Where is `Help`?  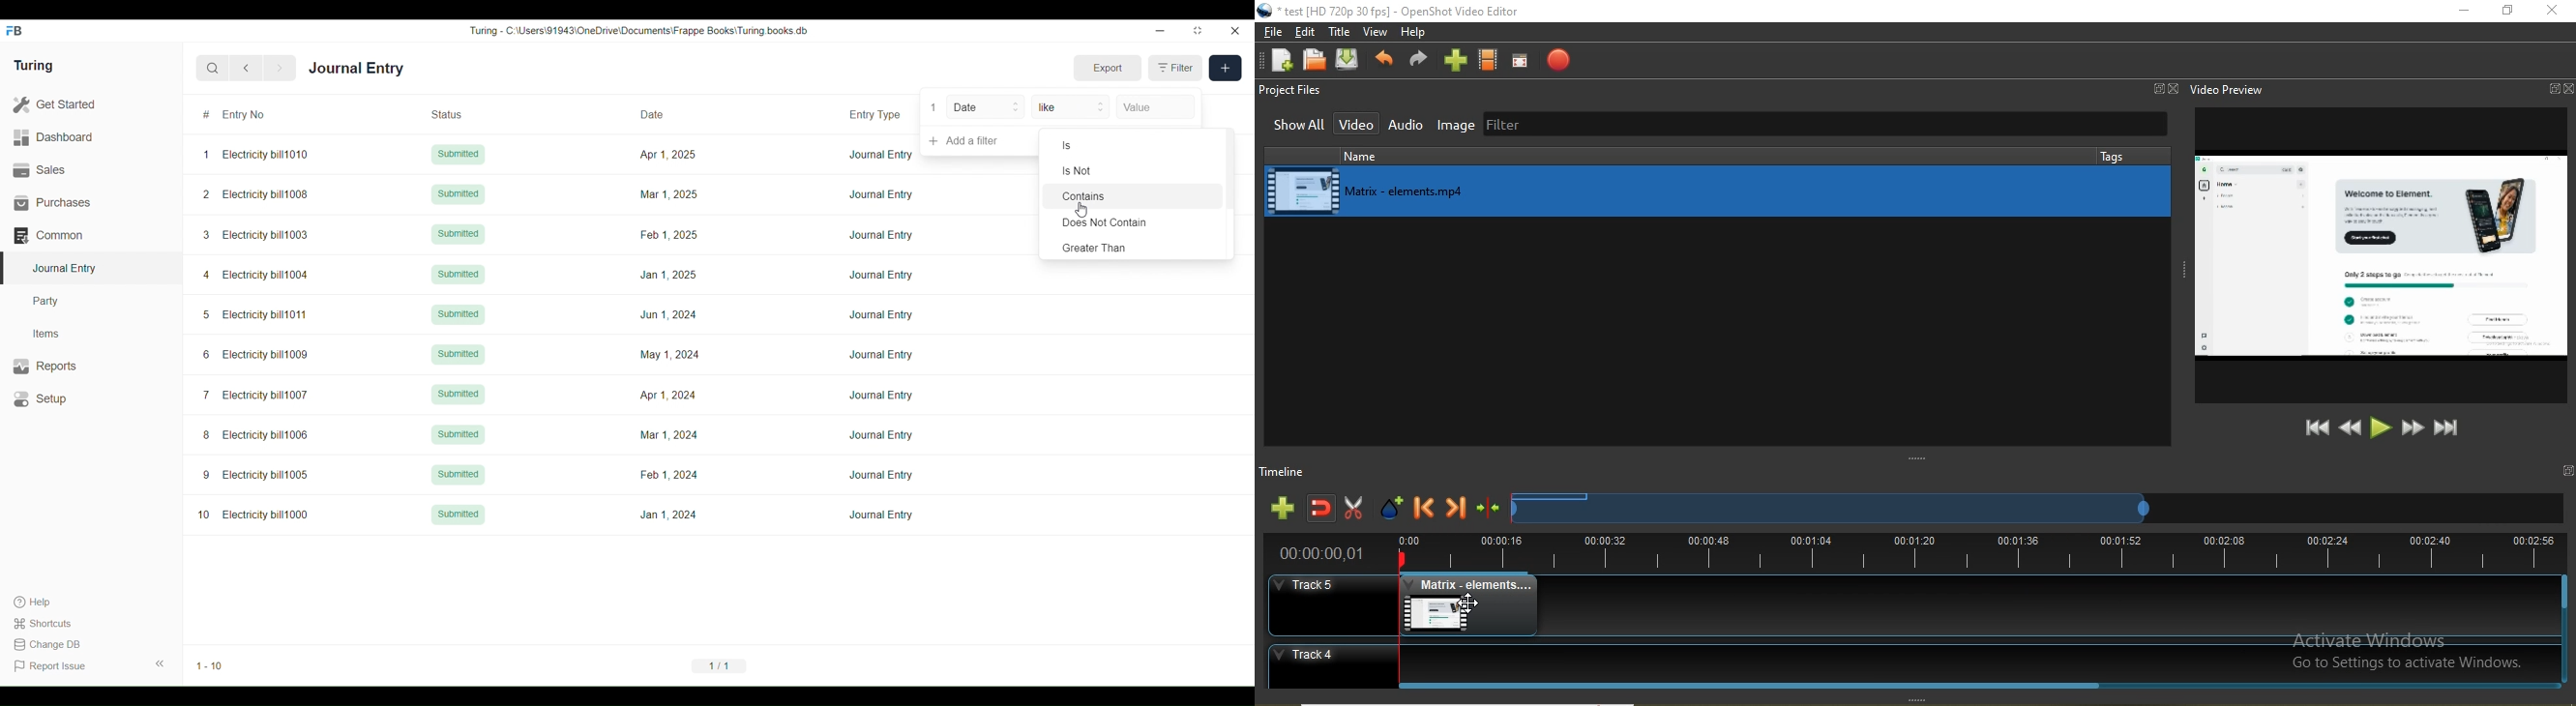 Help is located at coordinates (49, 602).